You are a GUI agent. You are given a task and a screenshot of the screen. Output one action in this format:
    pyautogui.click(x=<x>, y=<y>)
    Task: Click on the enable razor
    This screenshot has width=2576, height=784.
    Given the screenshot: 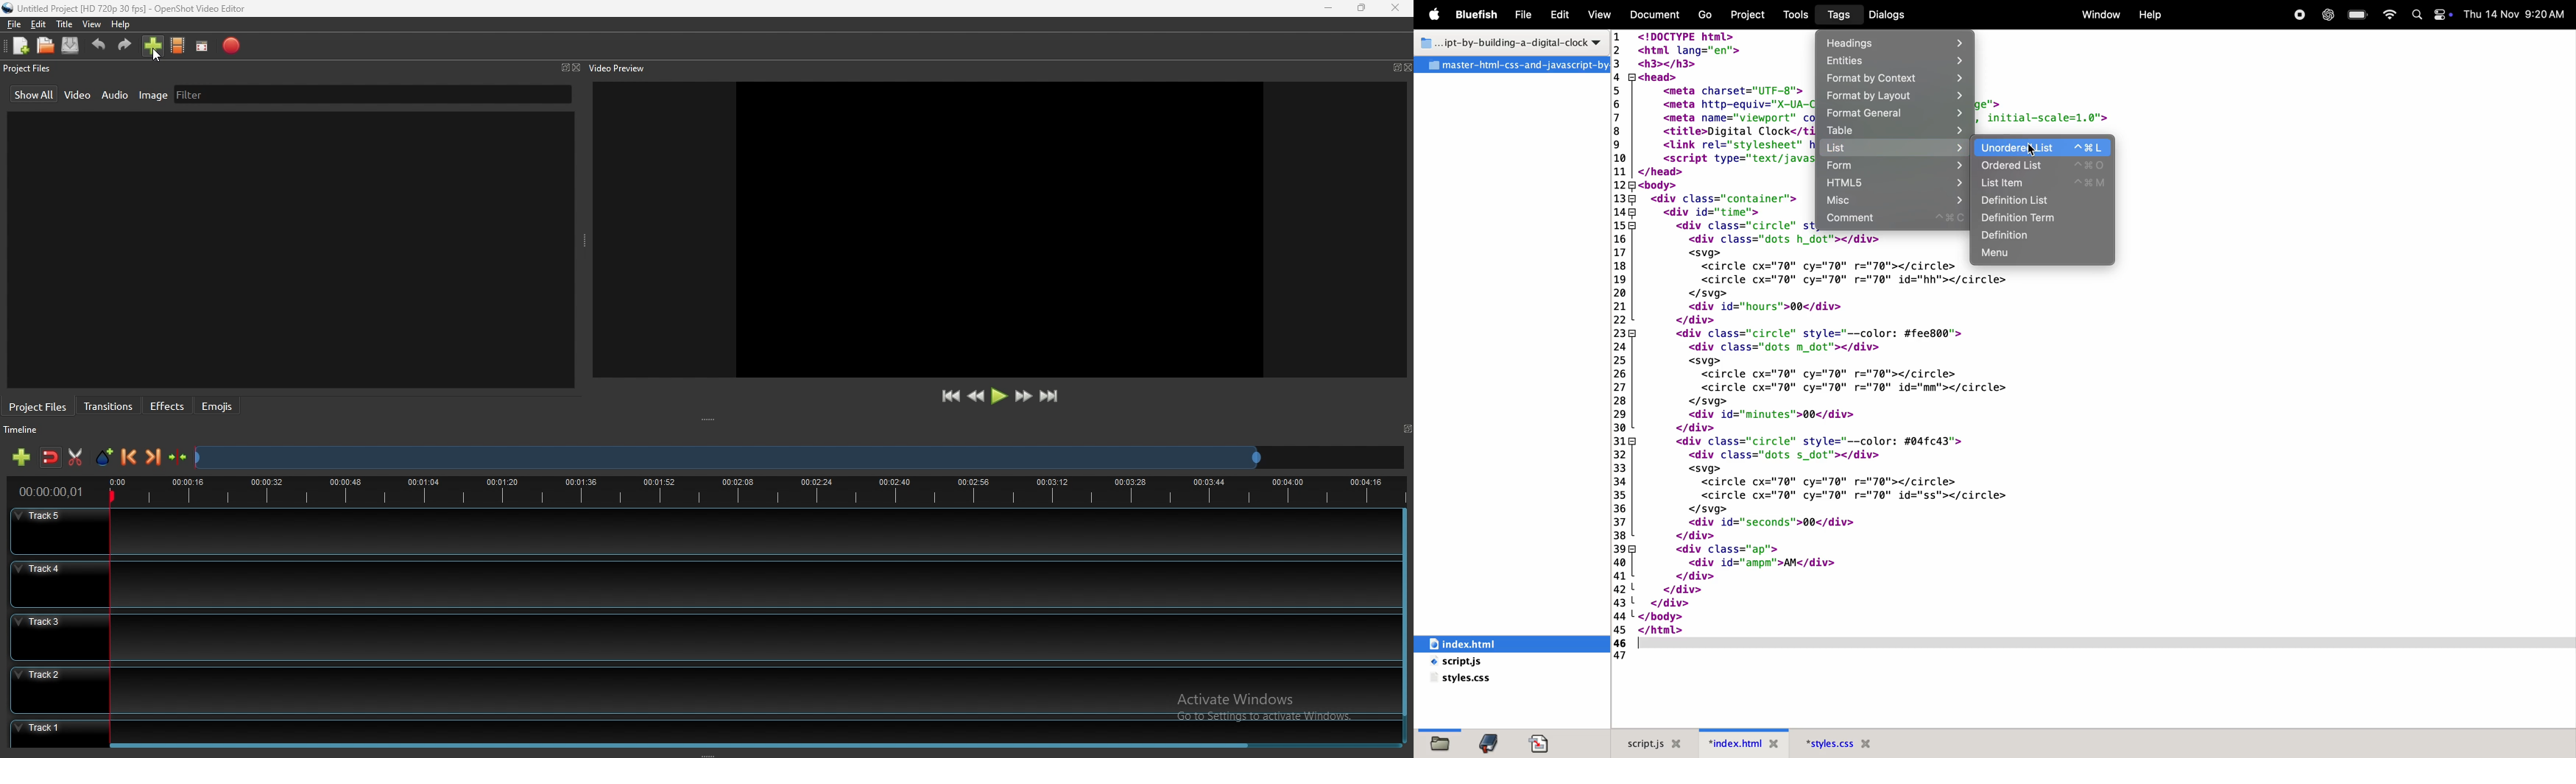 What is the action you would take?
    pyautogui.click(x=74, y=457)
    